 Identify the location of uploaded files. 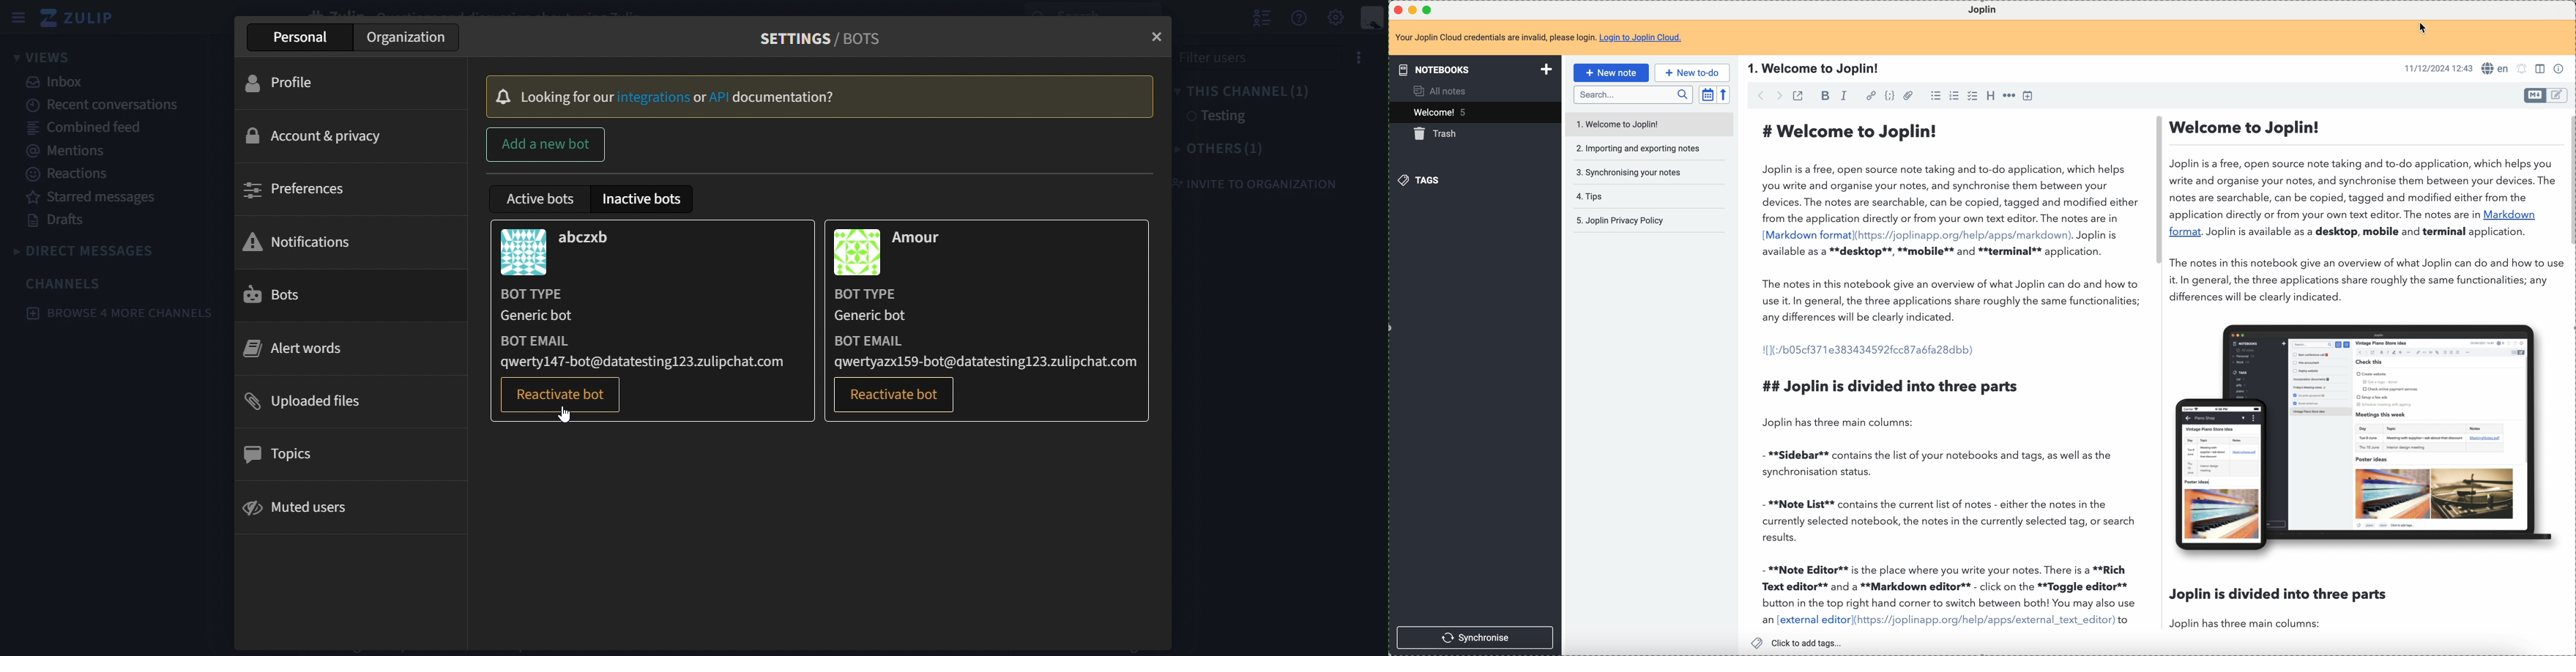
(314, 403).